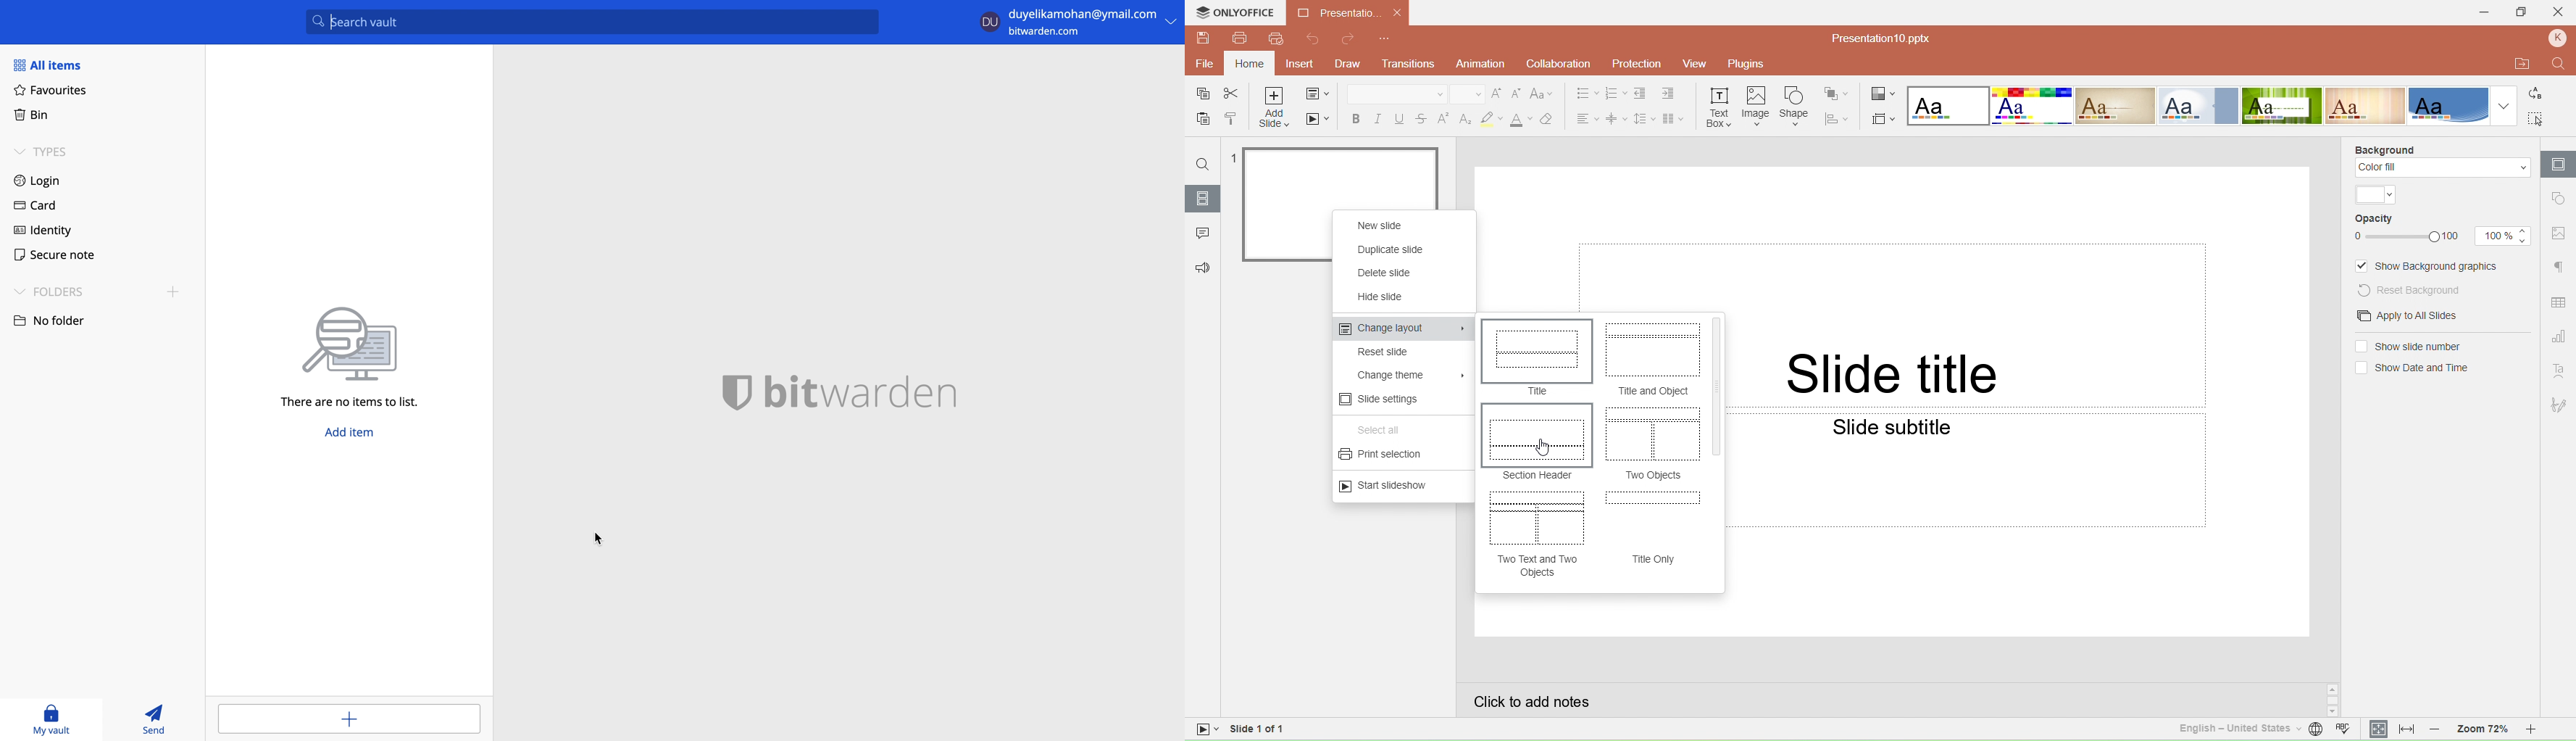  Describe the element at coordinates (1320, 94) in the screenshot. I see `Change slide layout` at that location.